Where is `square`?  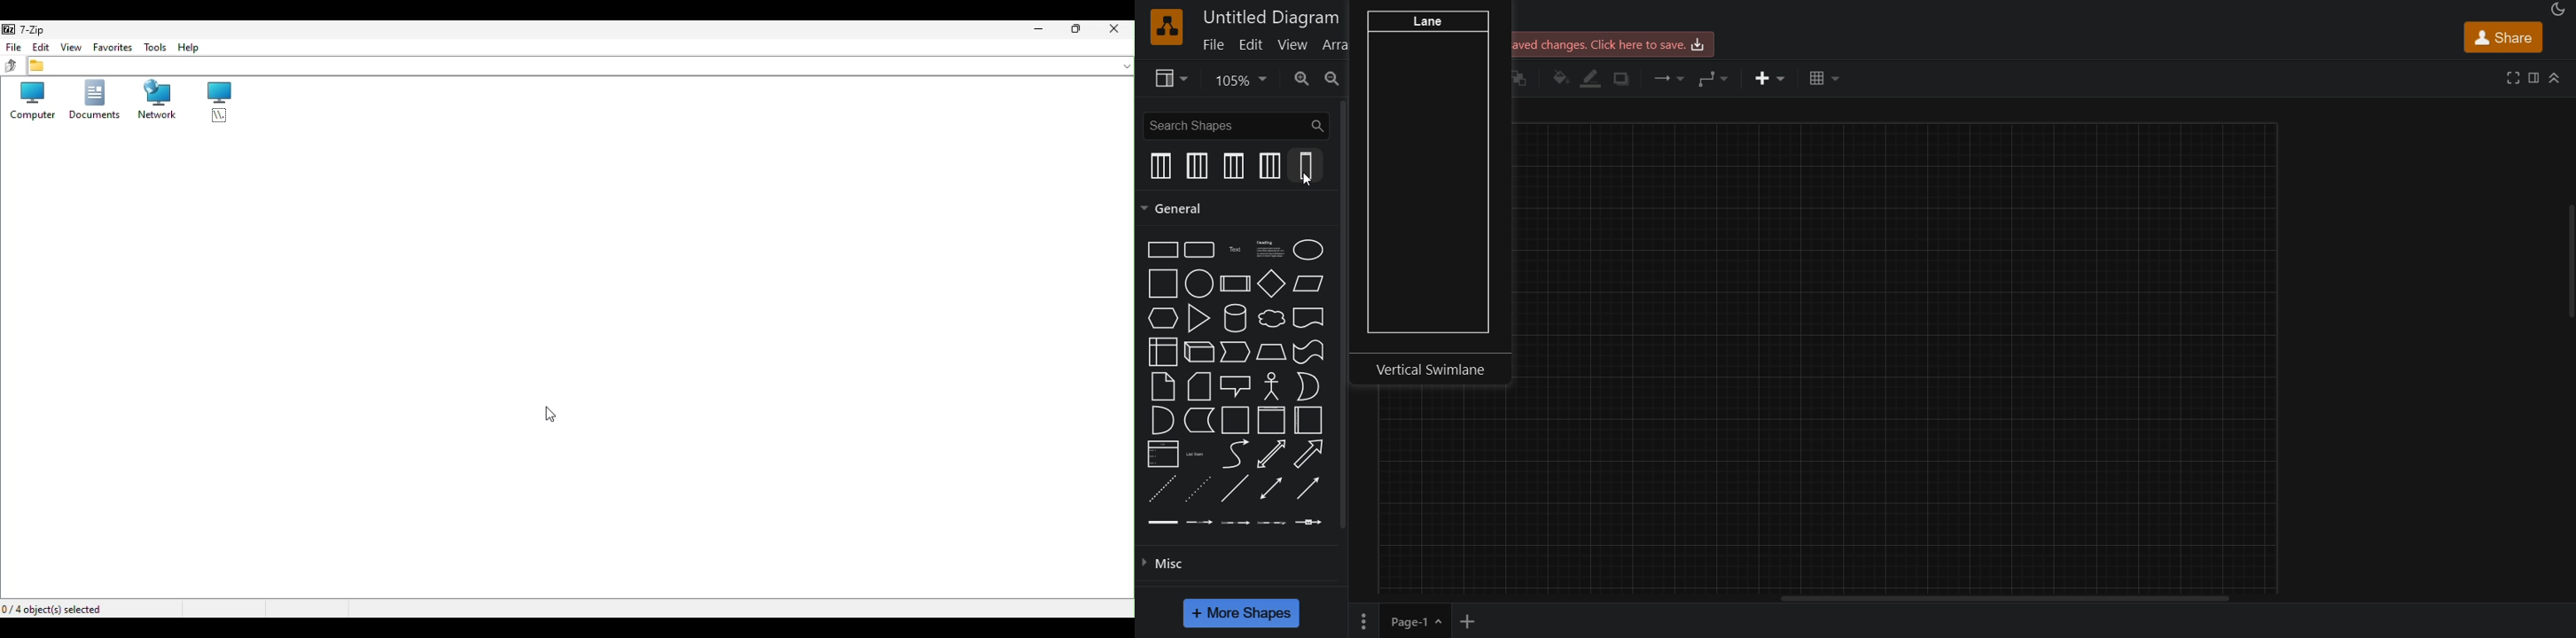
square is located at coordinates (1160, 284).